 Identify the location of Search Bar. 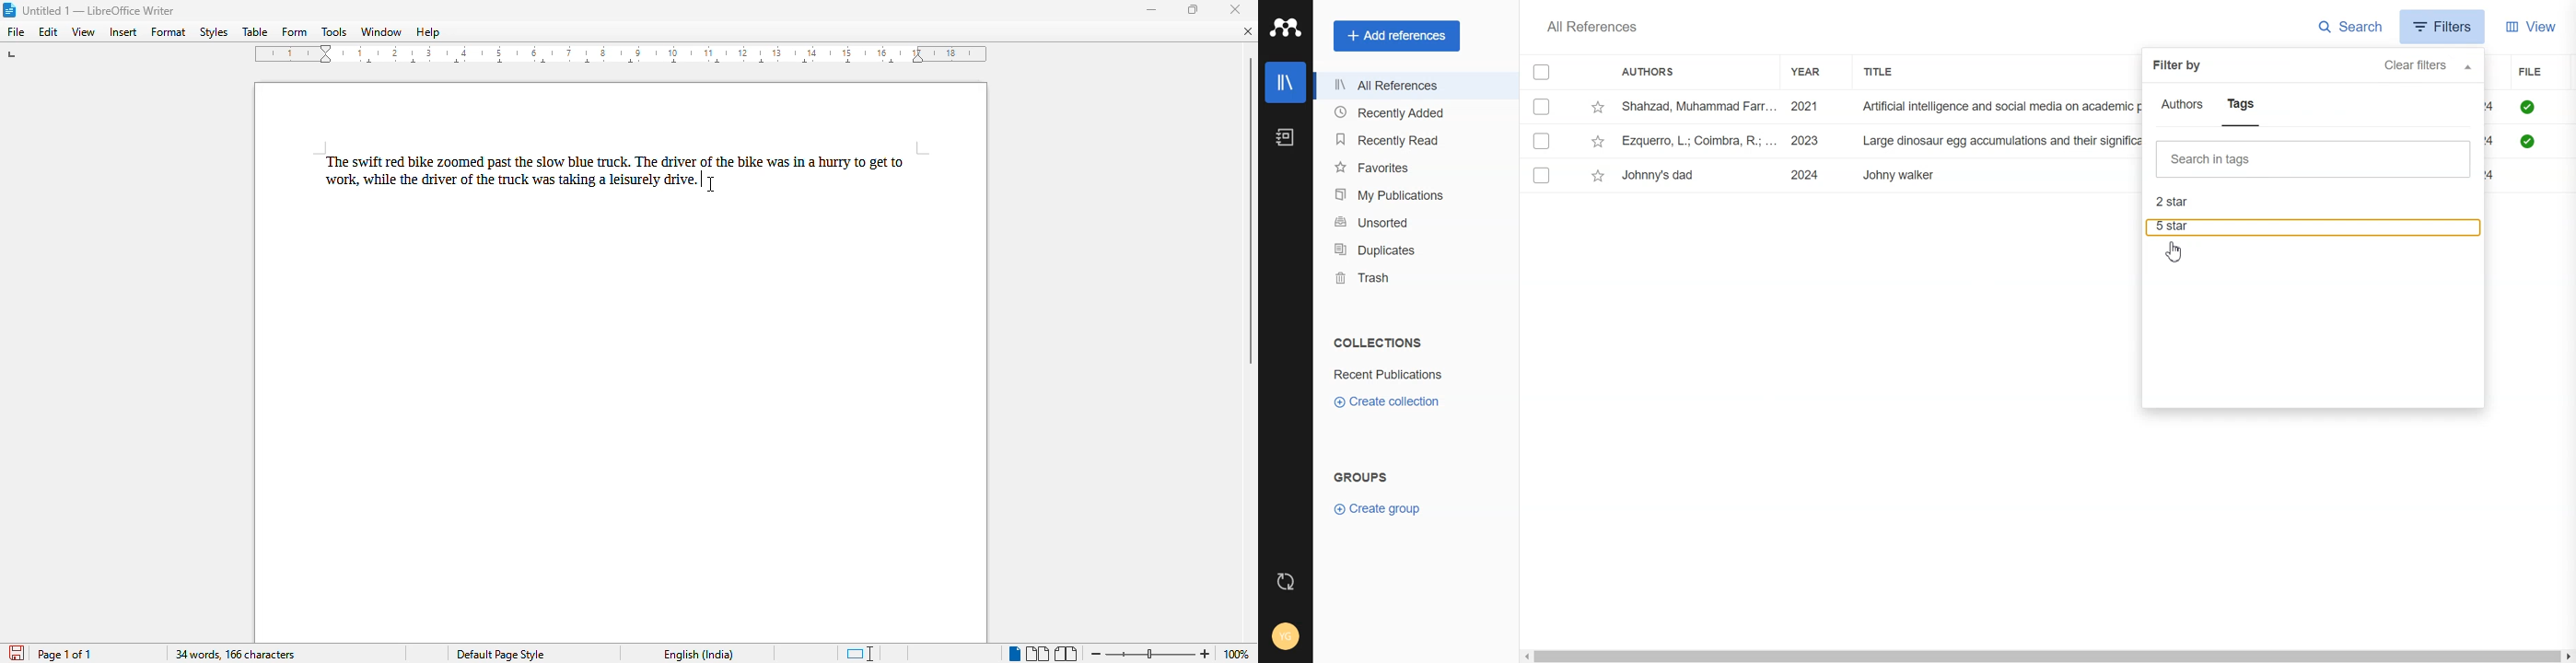
(2314, 159).